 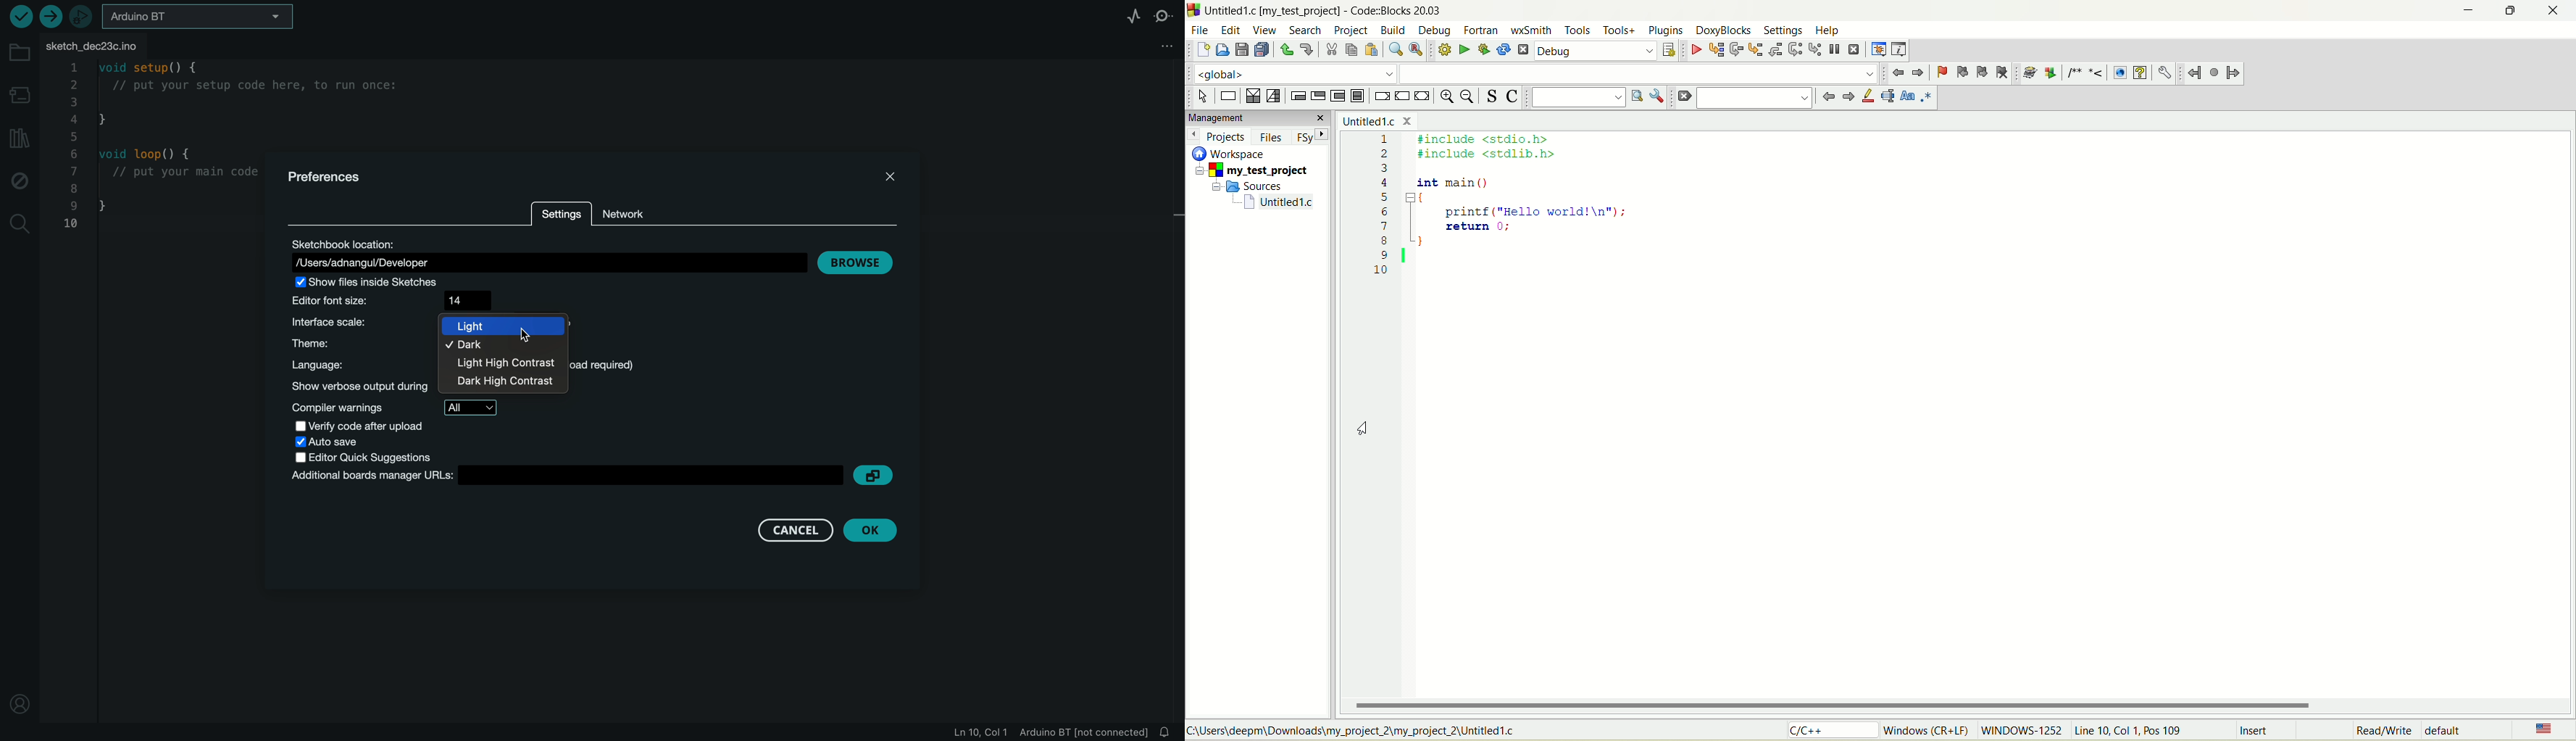 I want to click on zoom in, so click(x=1448, y=96).